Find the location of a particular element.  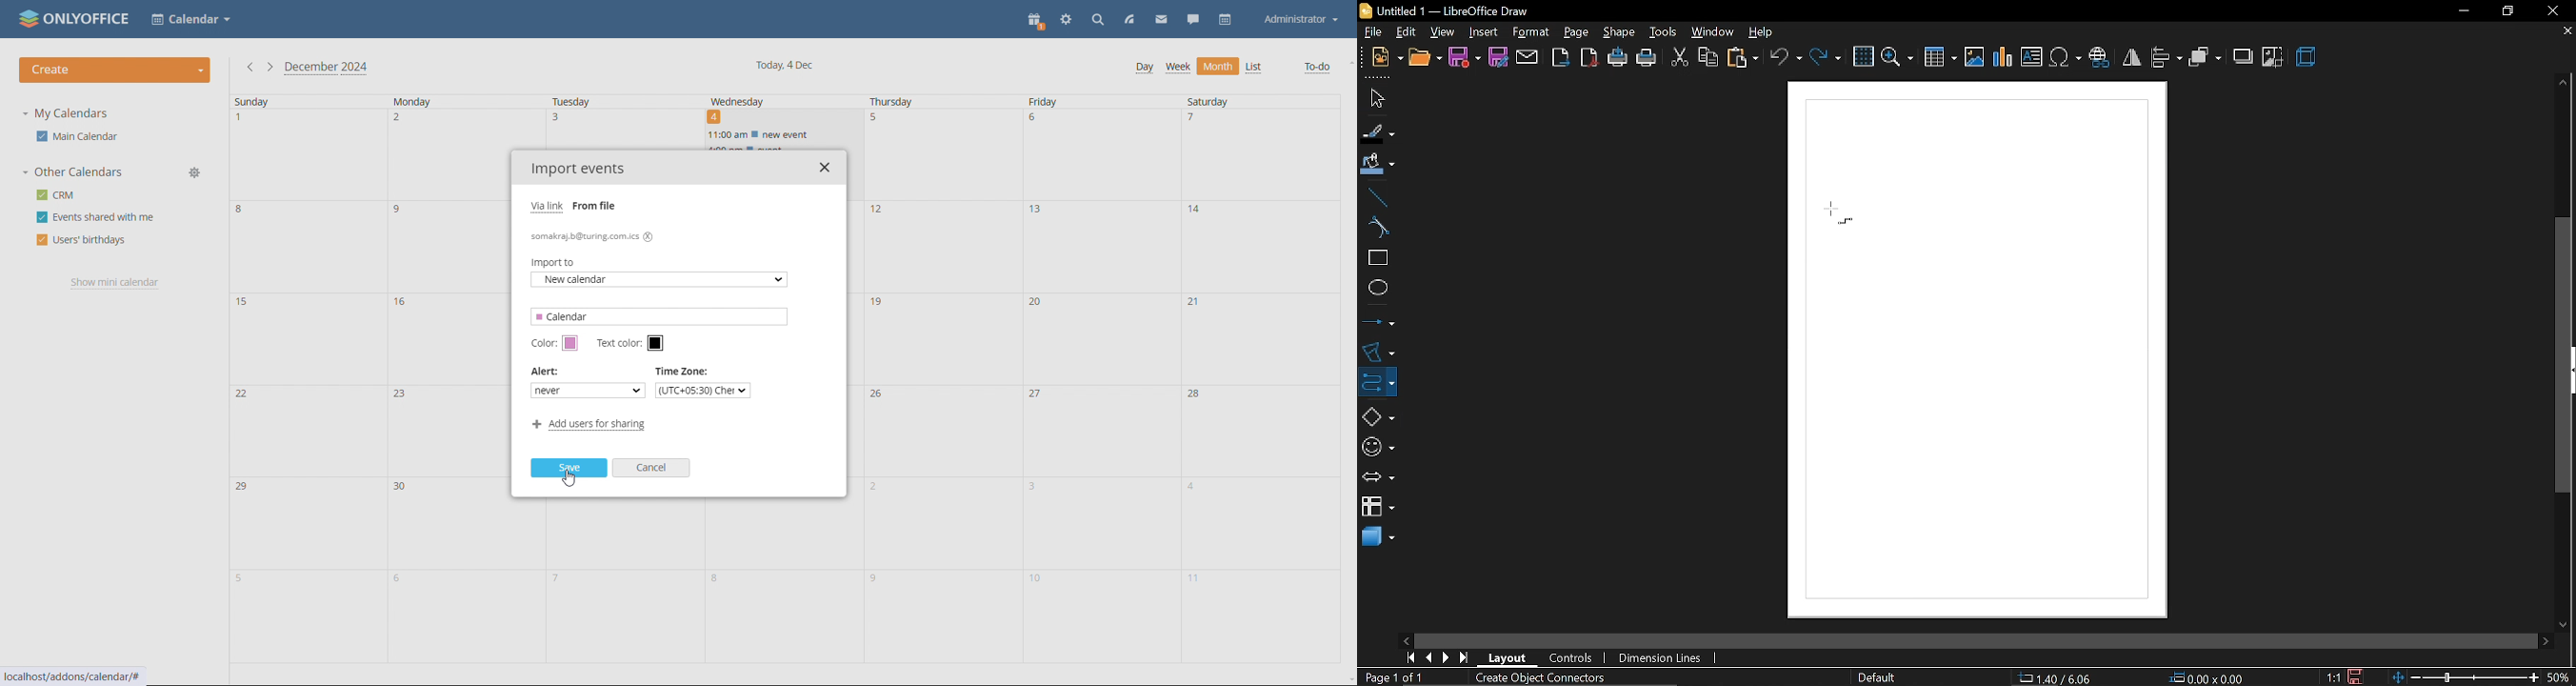

undo is located at coordinates (1786, 58).